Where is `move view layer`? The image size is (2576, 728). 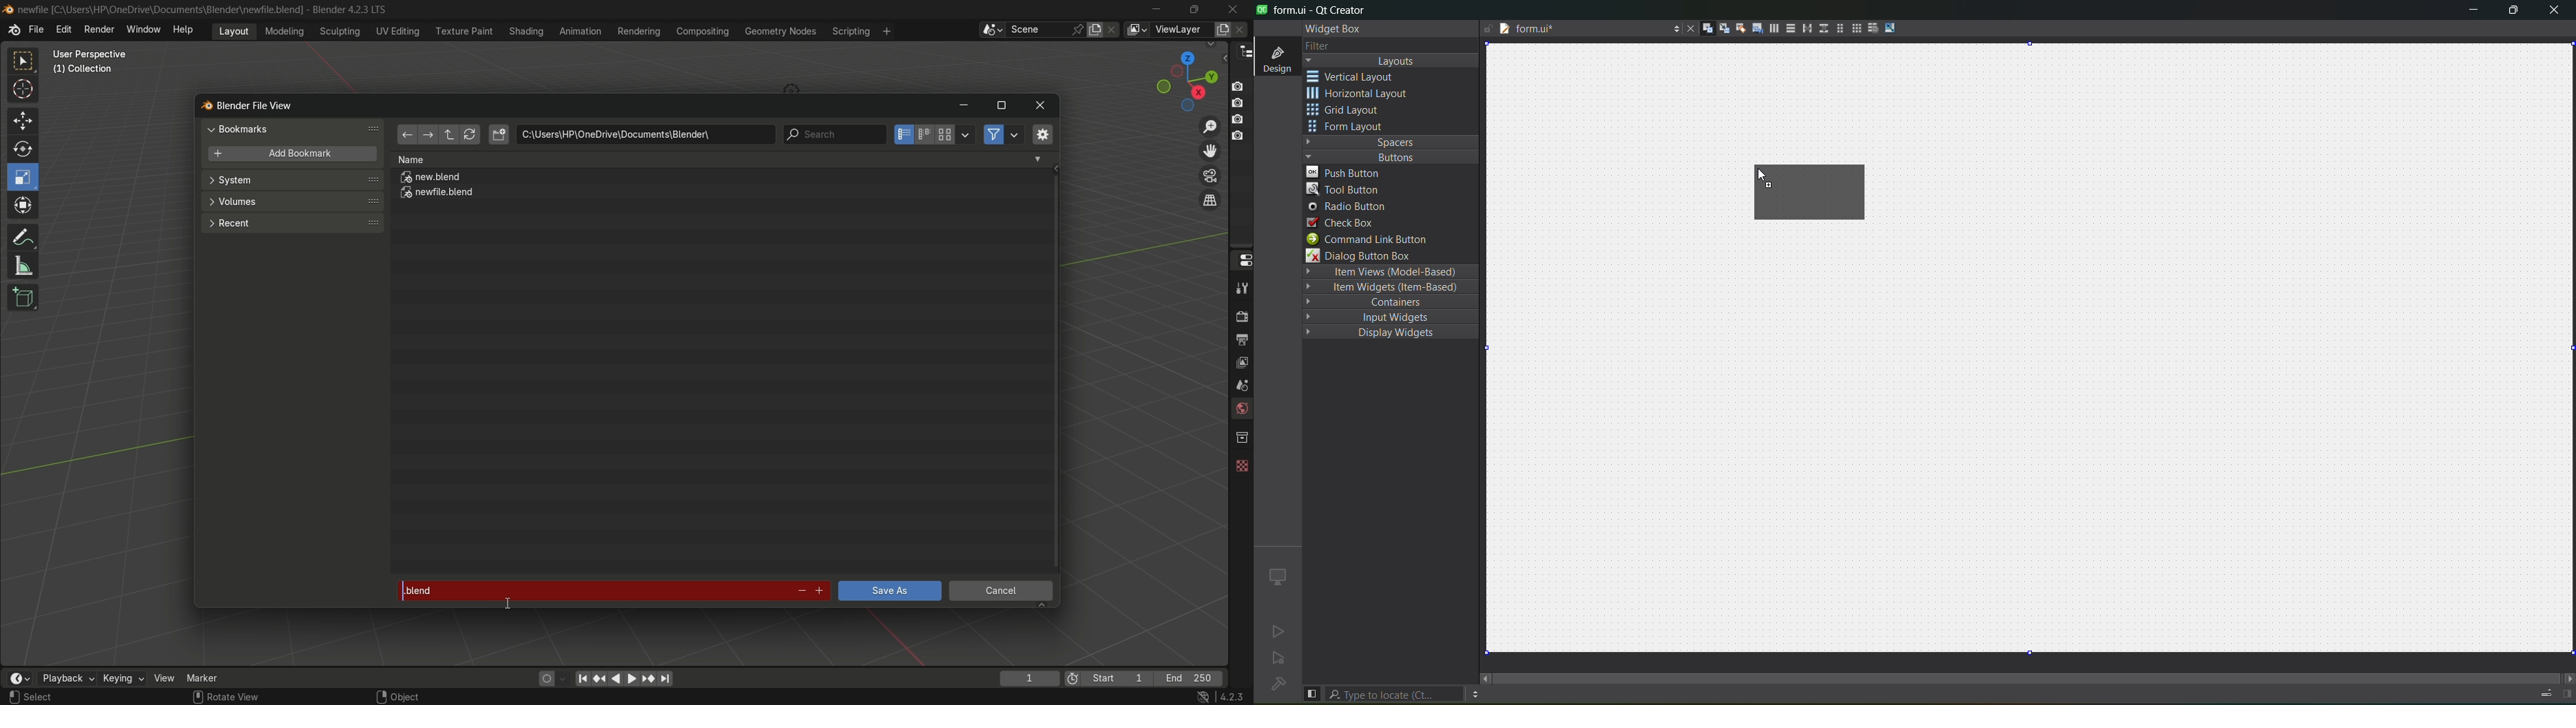 move view layer is located at coordinates (1209, 150).